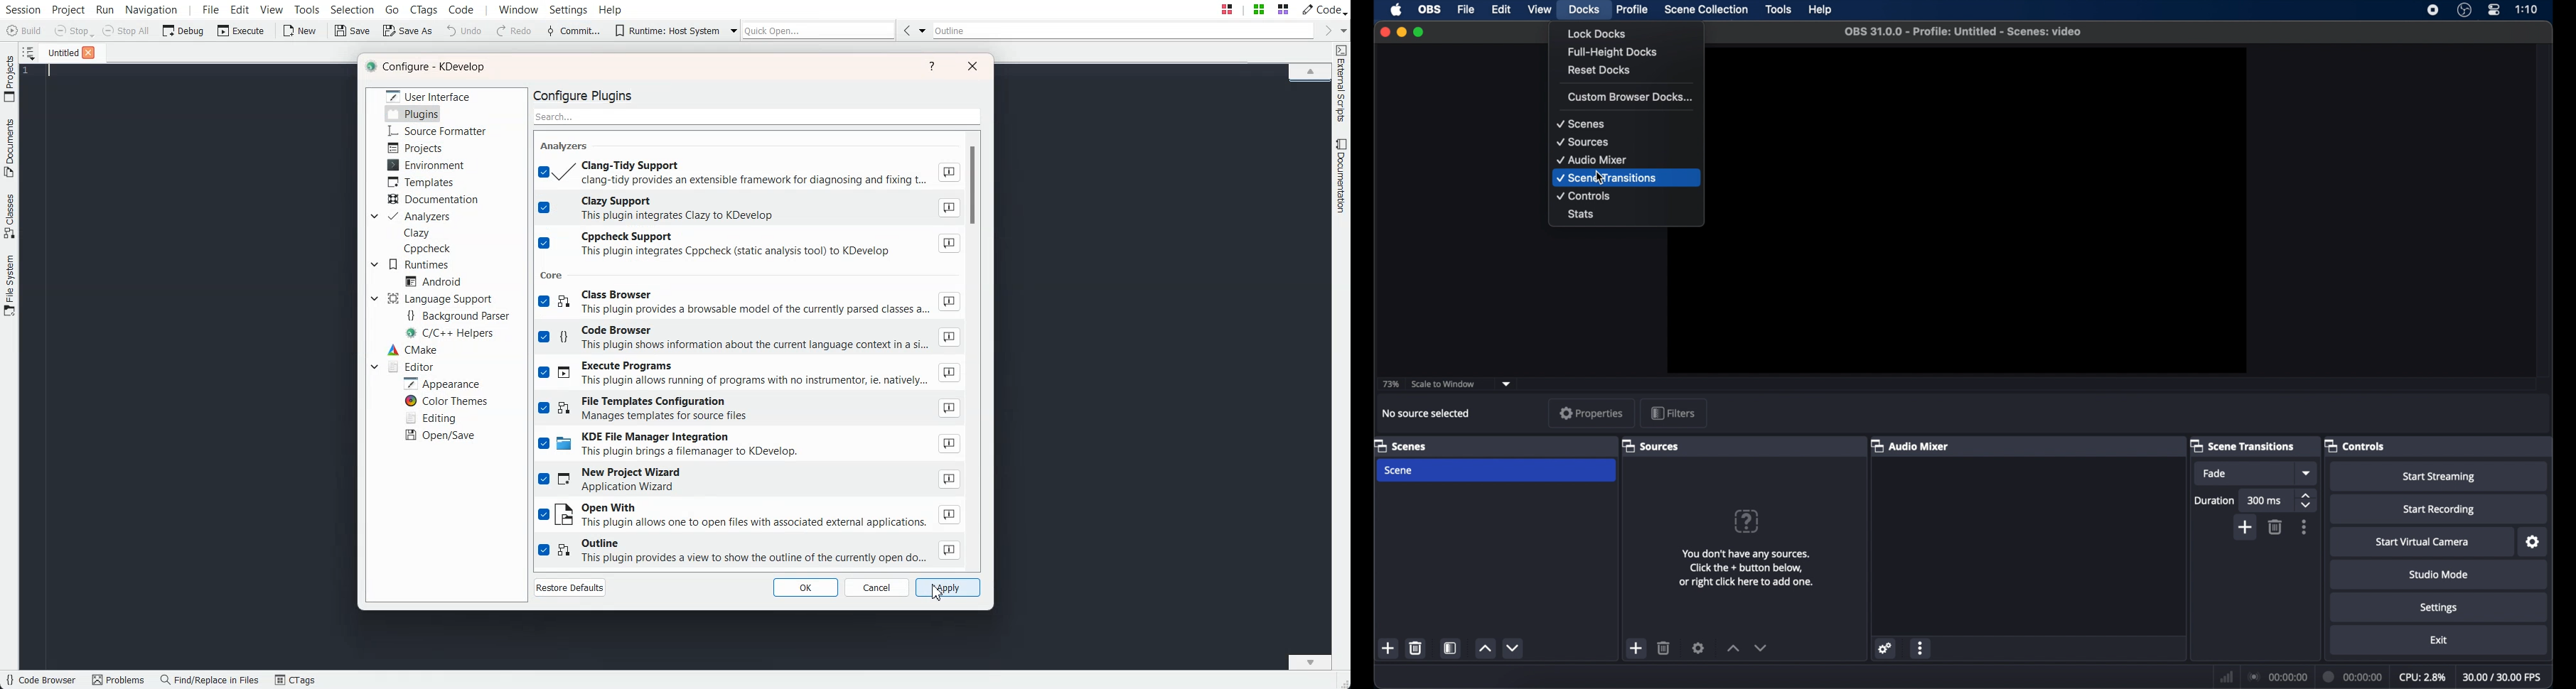 This screenshot has width=2576, height=700. What do you see at coordinates (1914, 445) in the screenshot?
I see `audio mixer` at bounding box center [1914, 445].